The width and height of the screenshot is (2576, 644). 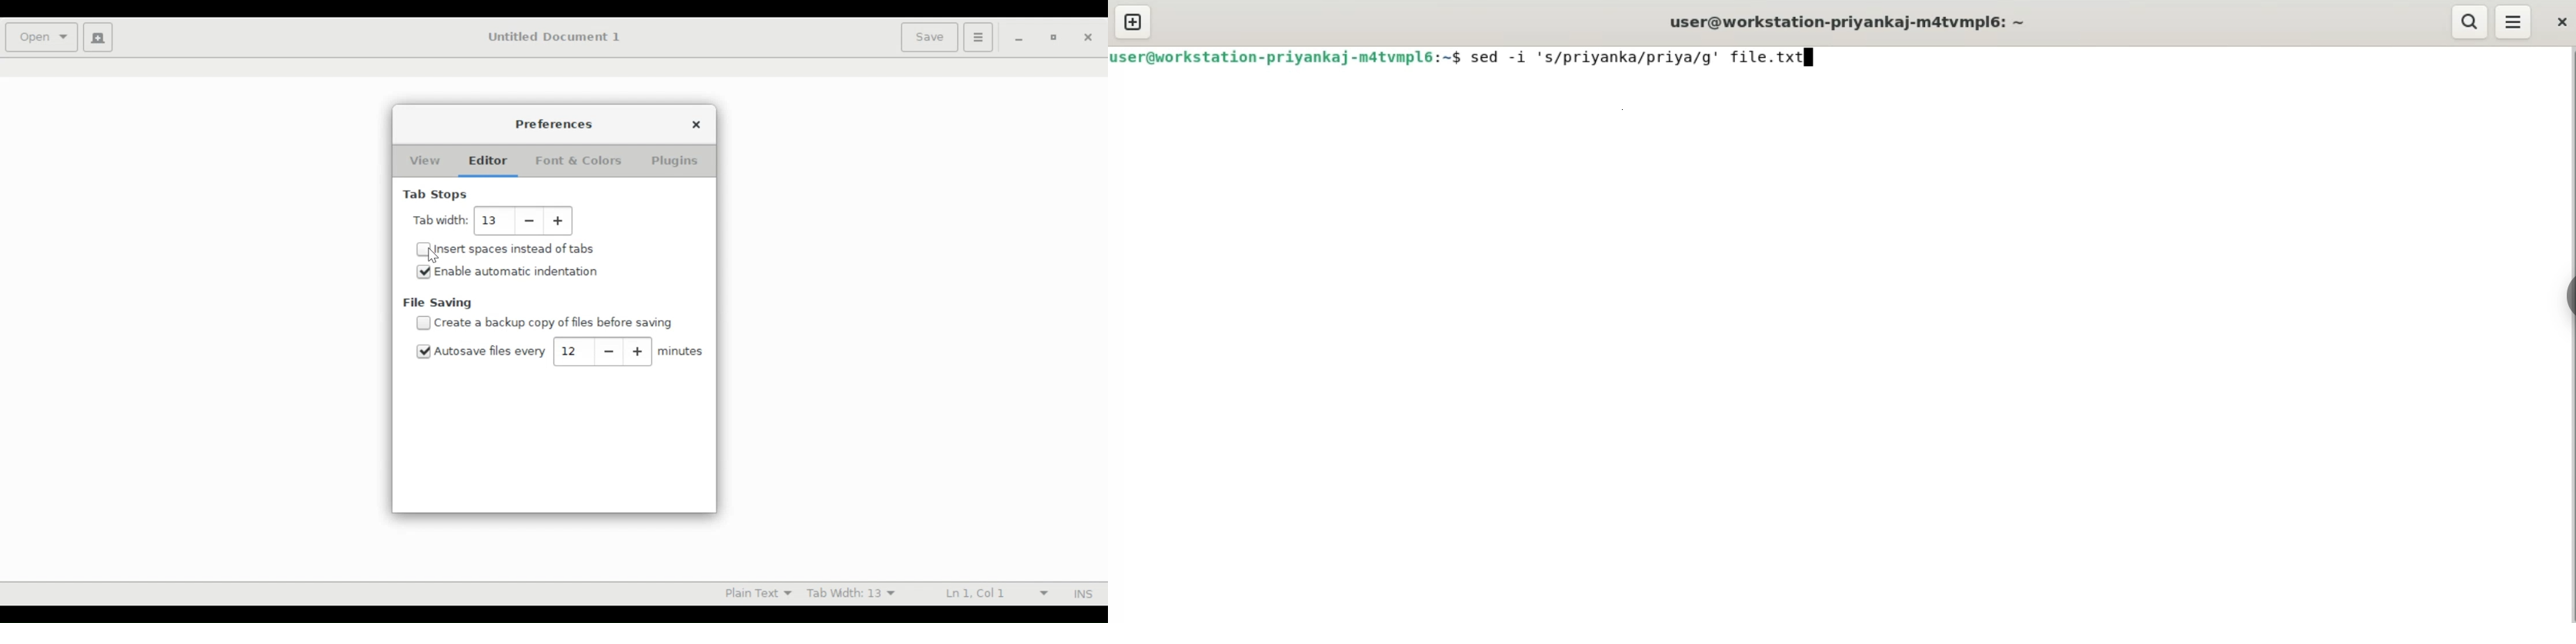 What do you see at coordinates (41, 36) in the screenshot?
I see `Open` at bounding box center [41, 36].